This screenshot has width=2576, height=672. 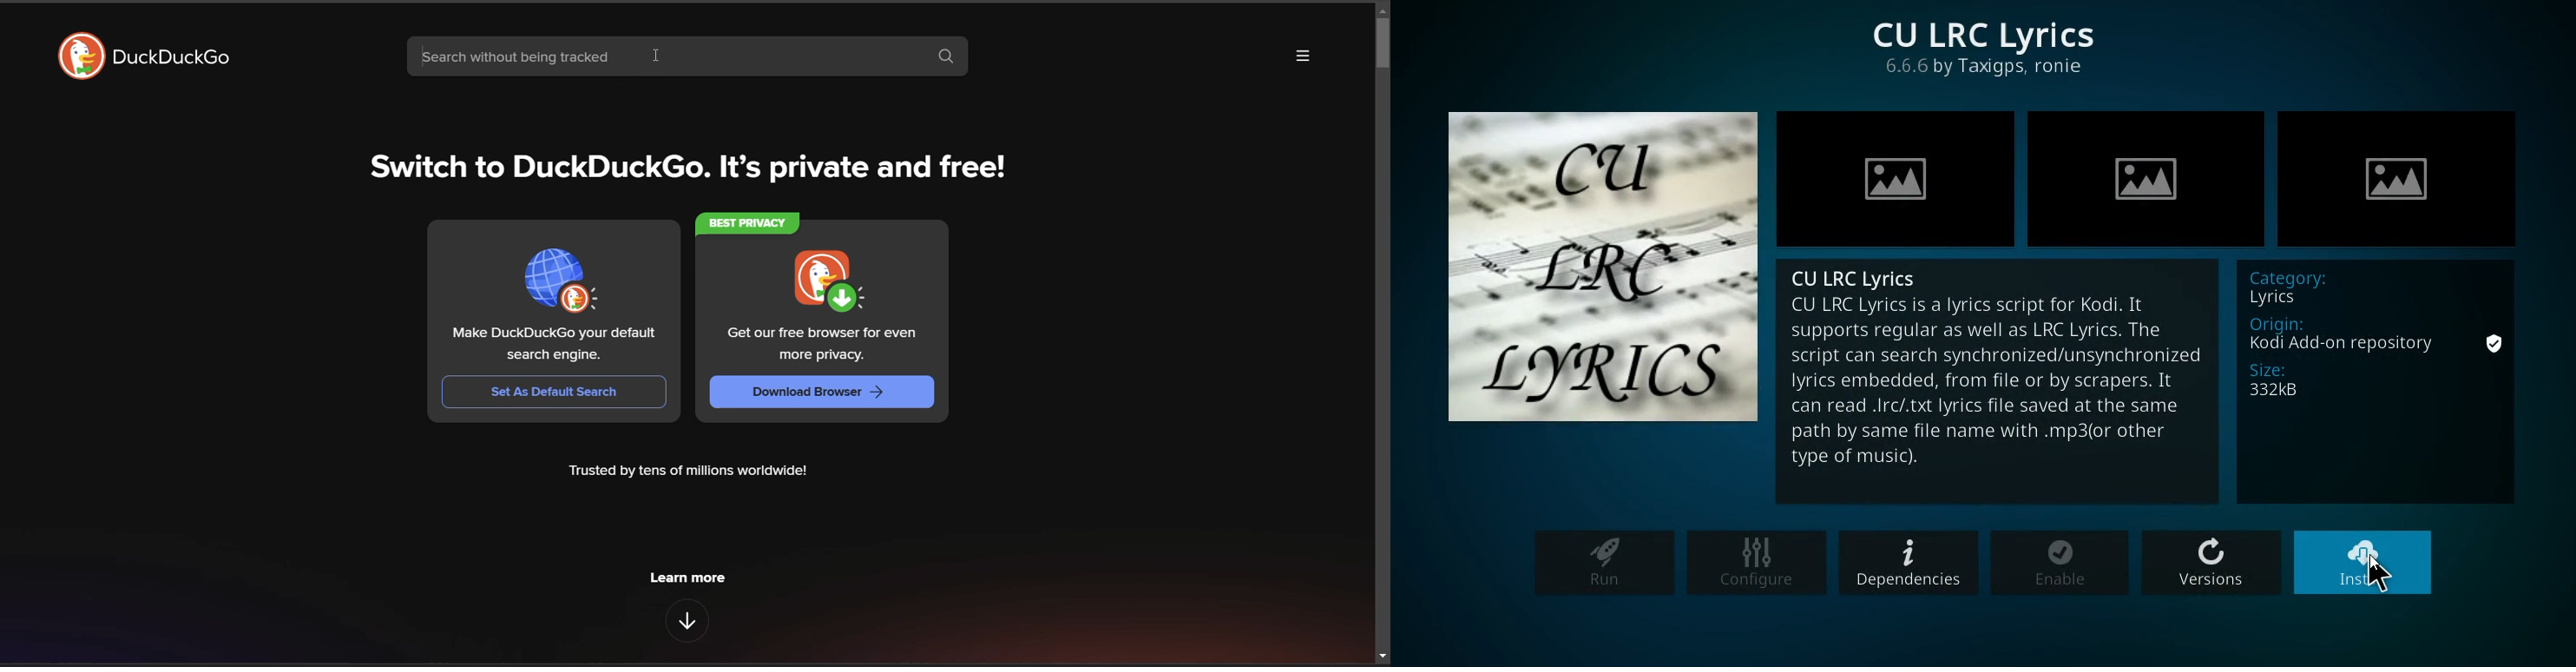 What do you see at coordinates (2345, 335) in the screenshot?
I see `origin` at bounding box center [2345, 335].